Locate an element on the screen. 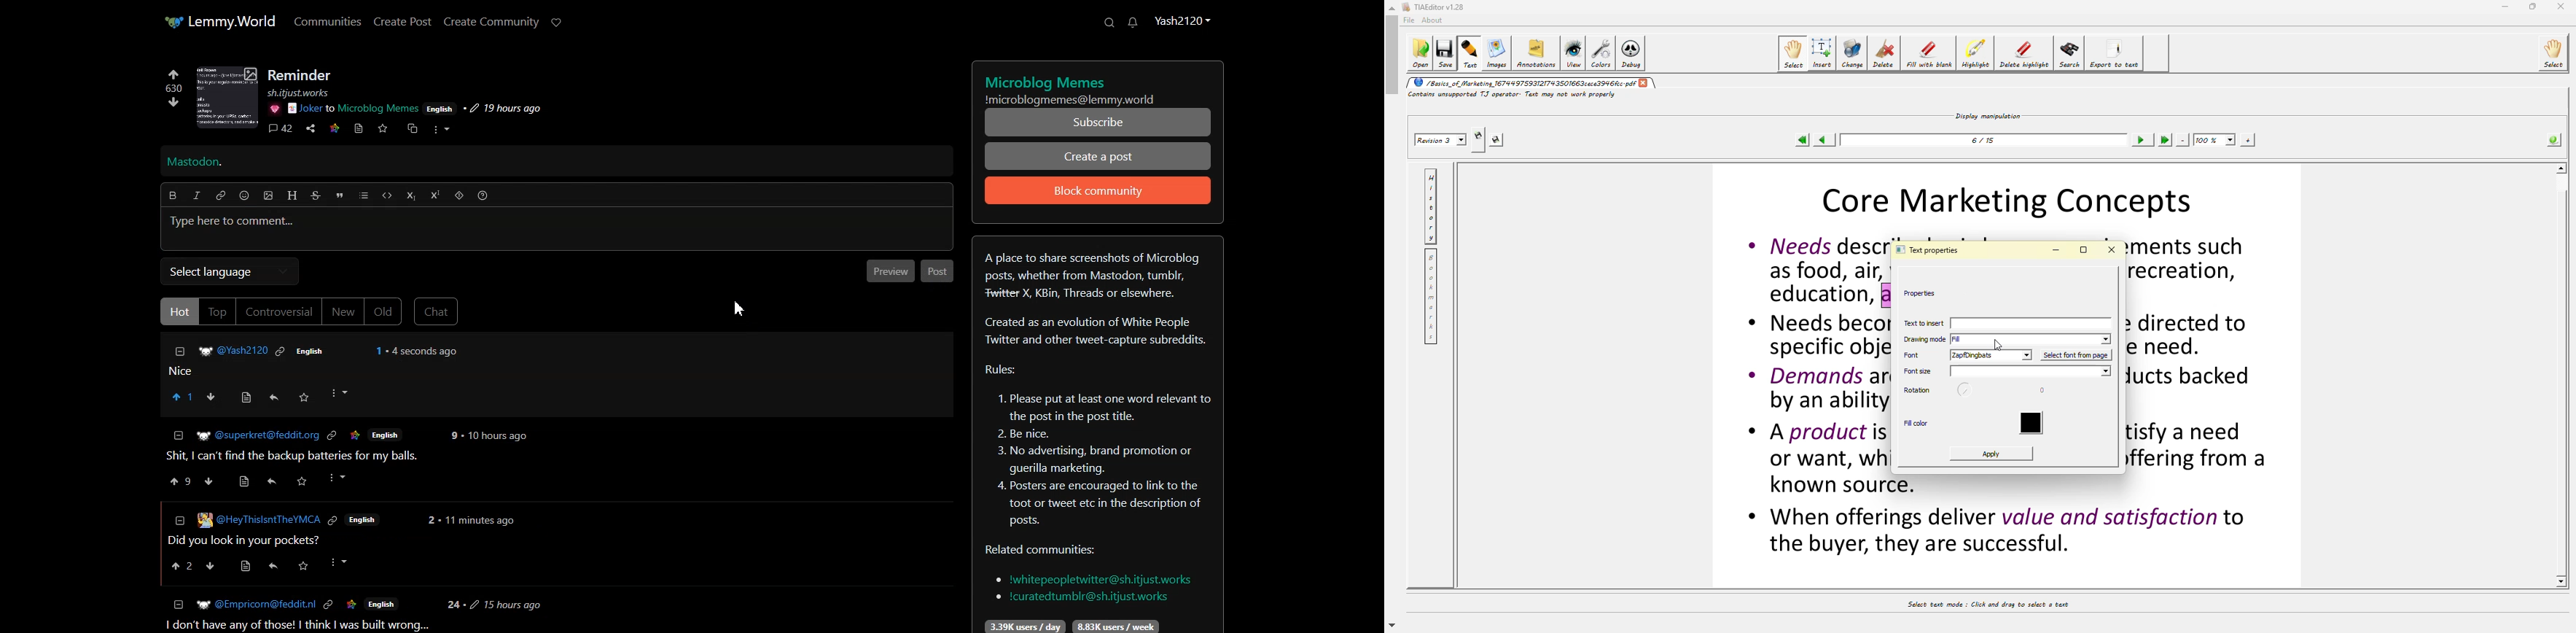 This screenshot has height=644, width=2576.  is located at coordinates (273, 482).